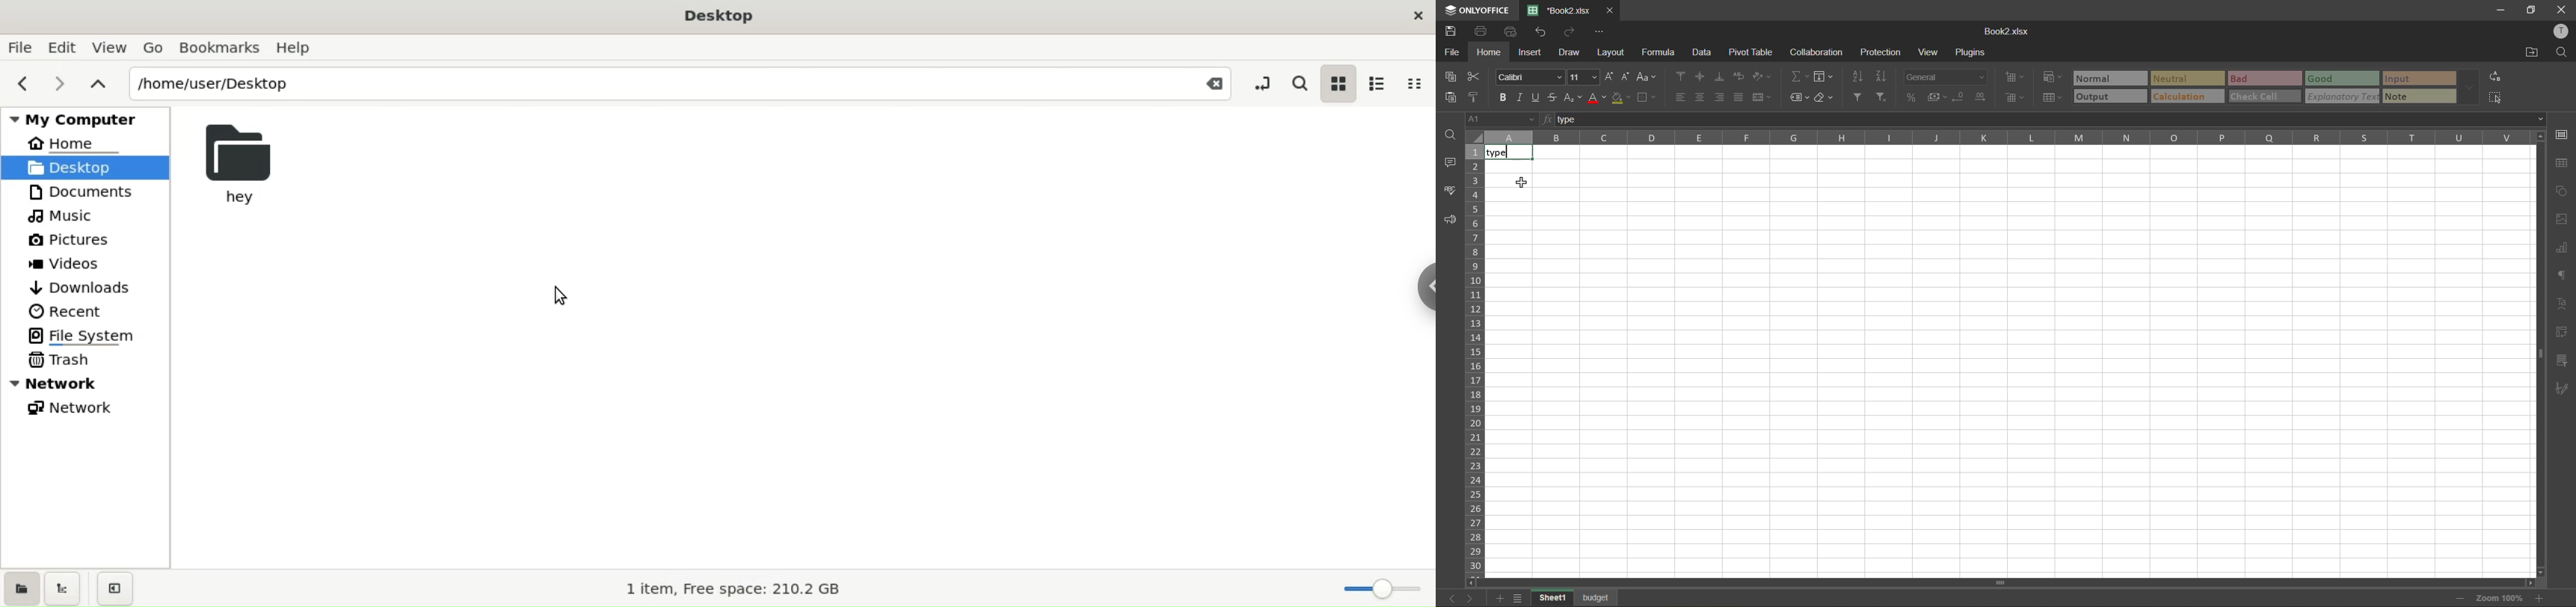  Describe the element at coordinates (1825, 97) in the screenshot. I see `clear` at that location.